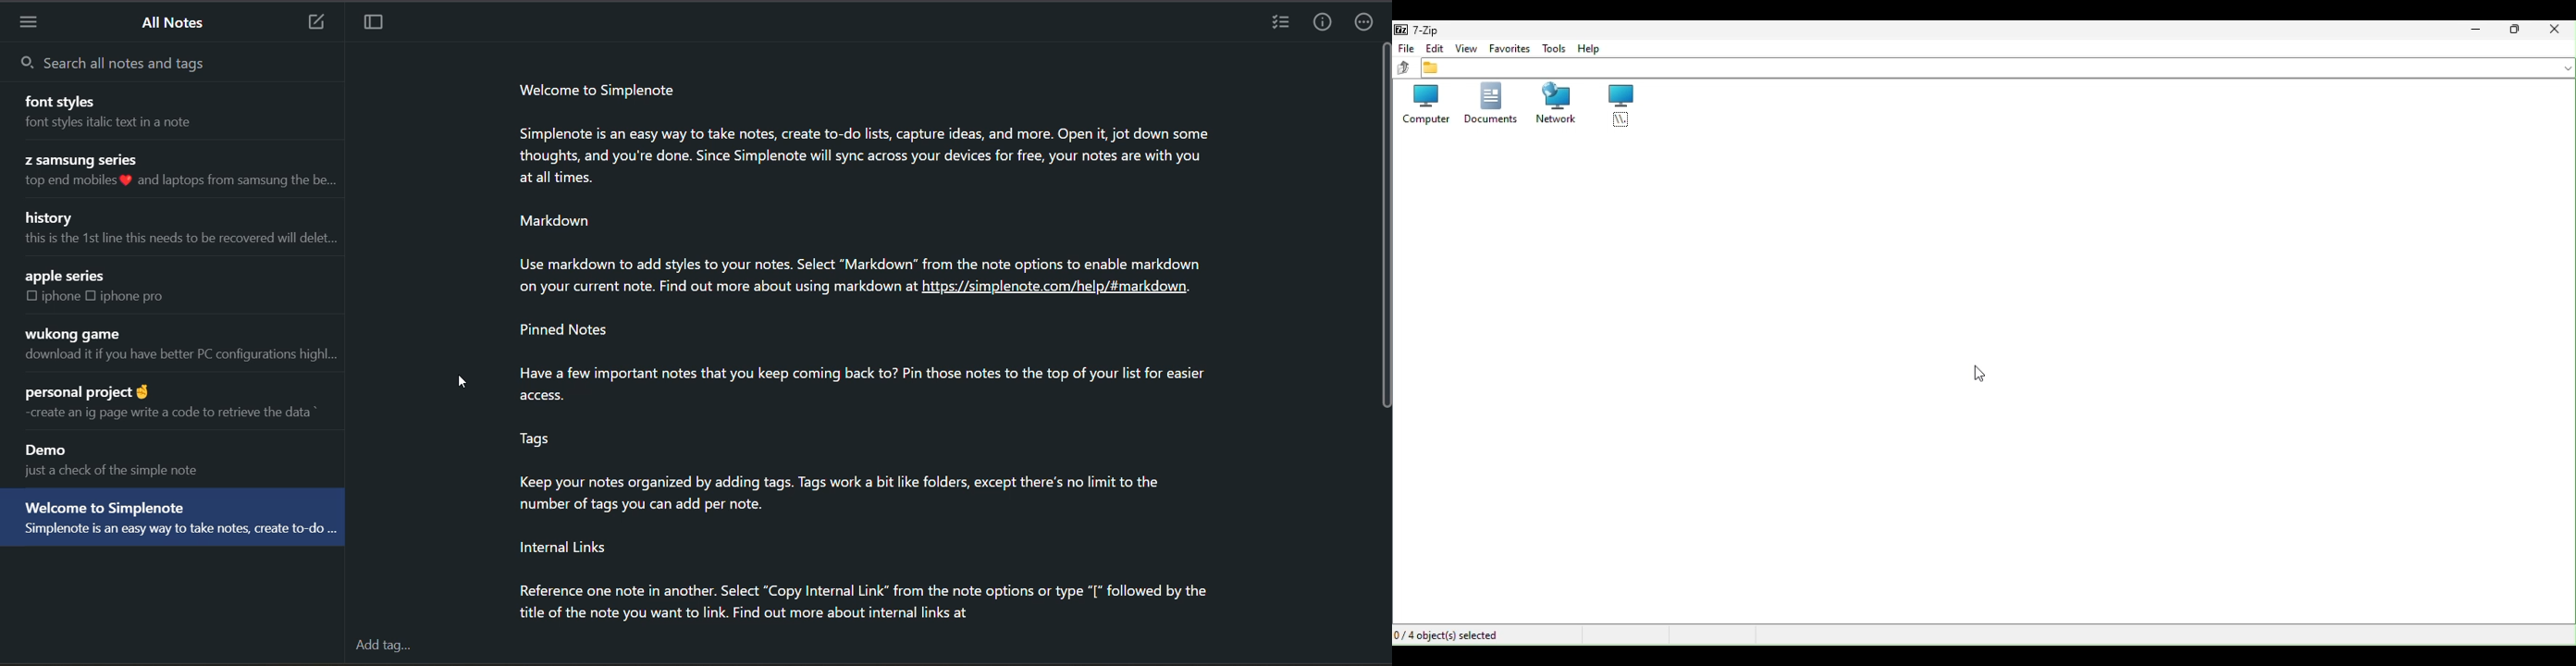  I want to click on personal project, so click(90, 393).